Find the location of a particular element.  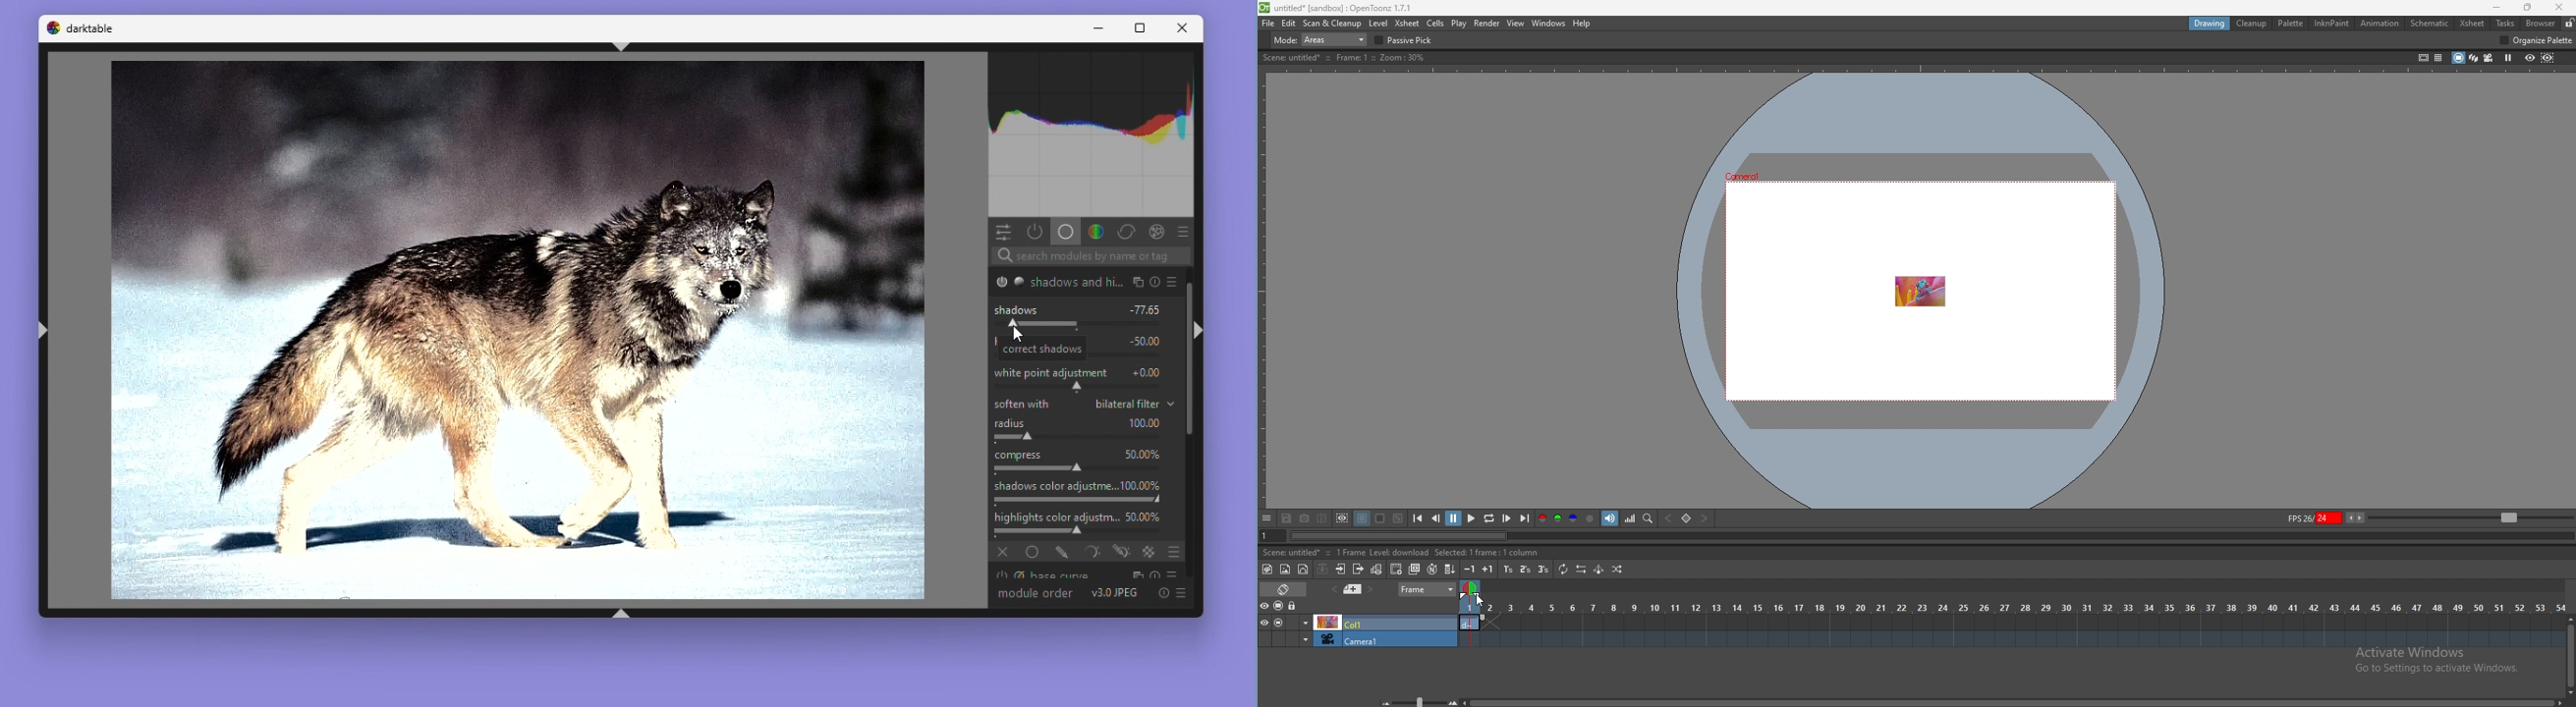

Dark table logo is located at coordinates (50, 29).